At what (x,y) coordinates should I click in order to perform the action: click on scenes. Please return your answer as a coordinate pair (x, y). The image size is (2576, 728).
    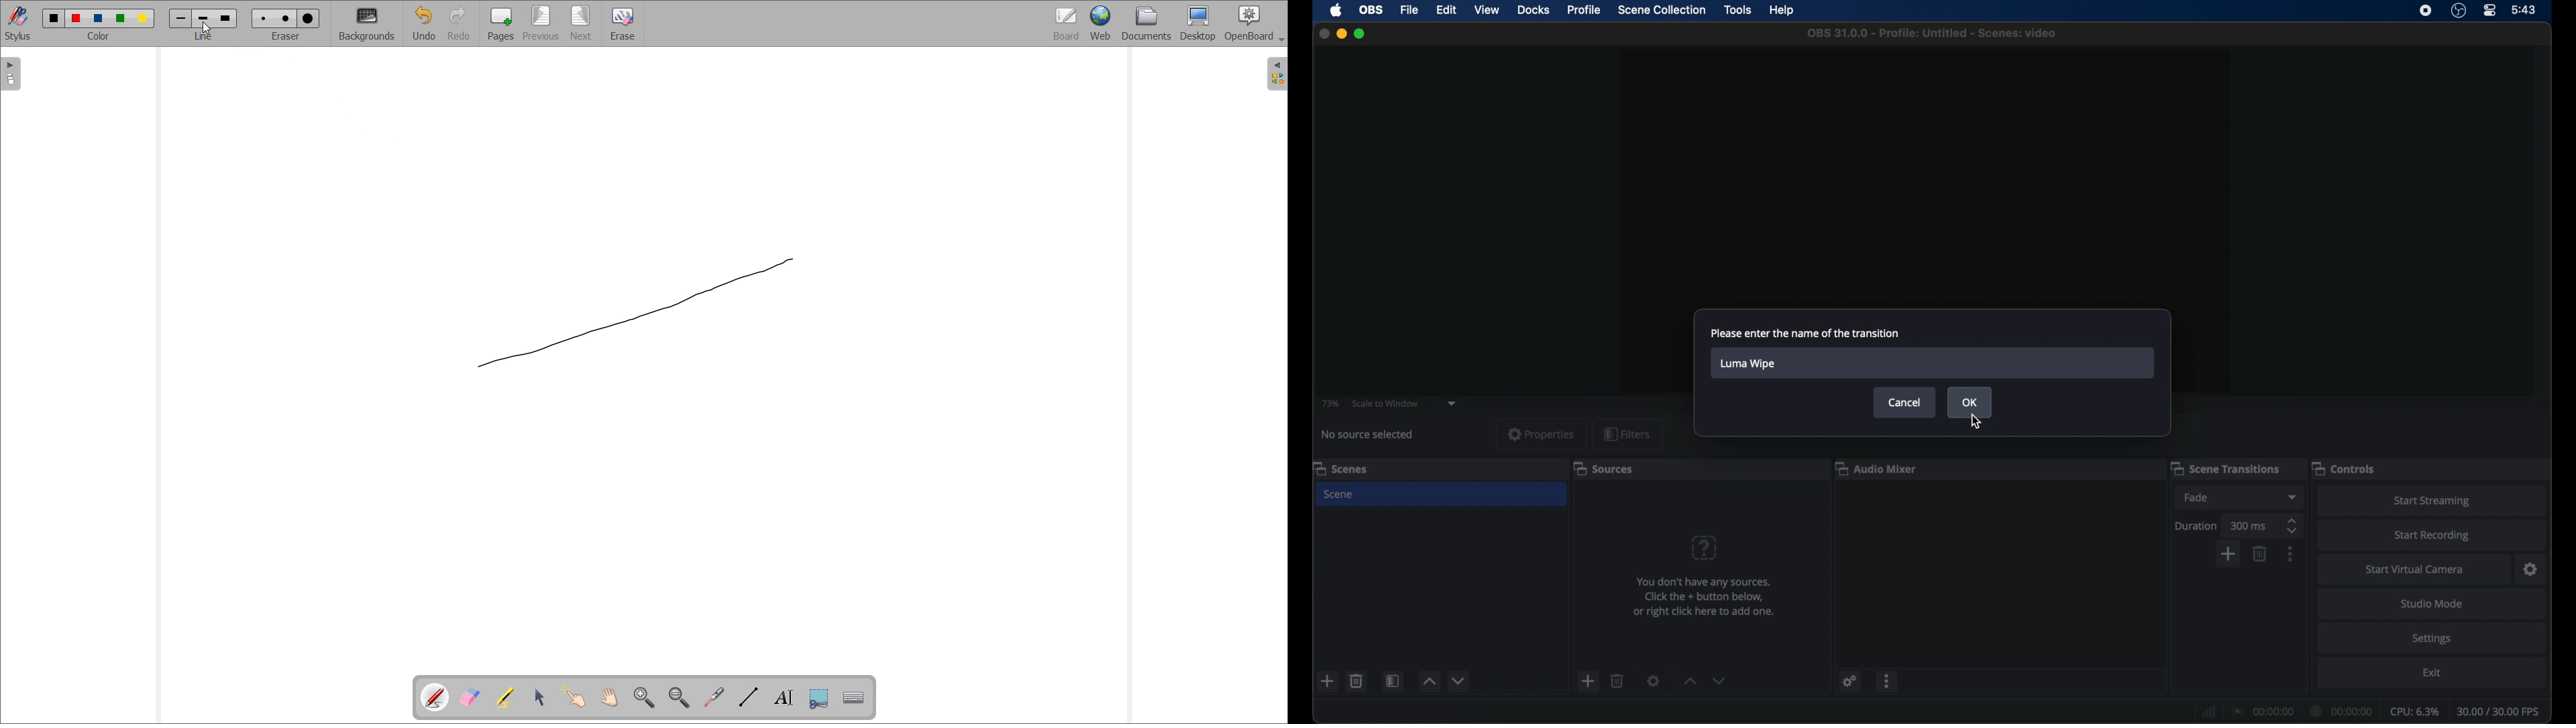
    Looking at the image, I should click on (1343, 468).